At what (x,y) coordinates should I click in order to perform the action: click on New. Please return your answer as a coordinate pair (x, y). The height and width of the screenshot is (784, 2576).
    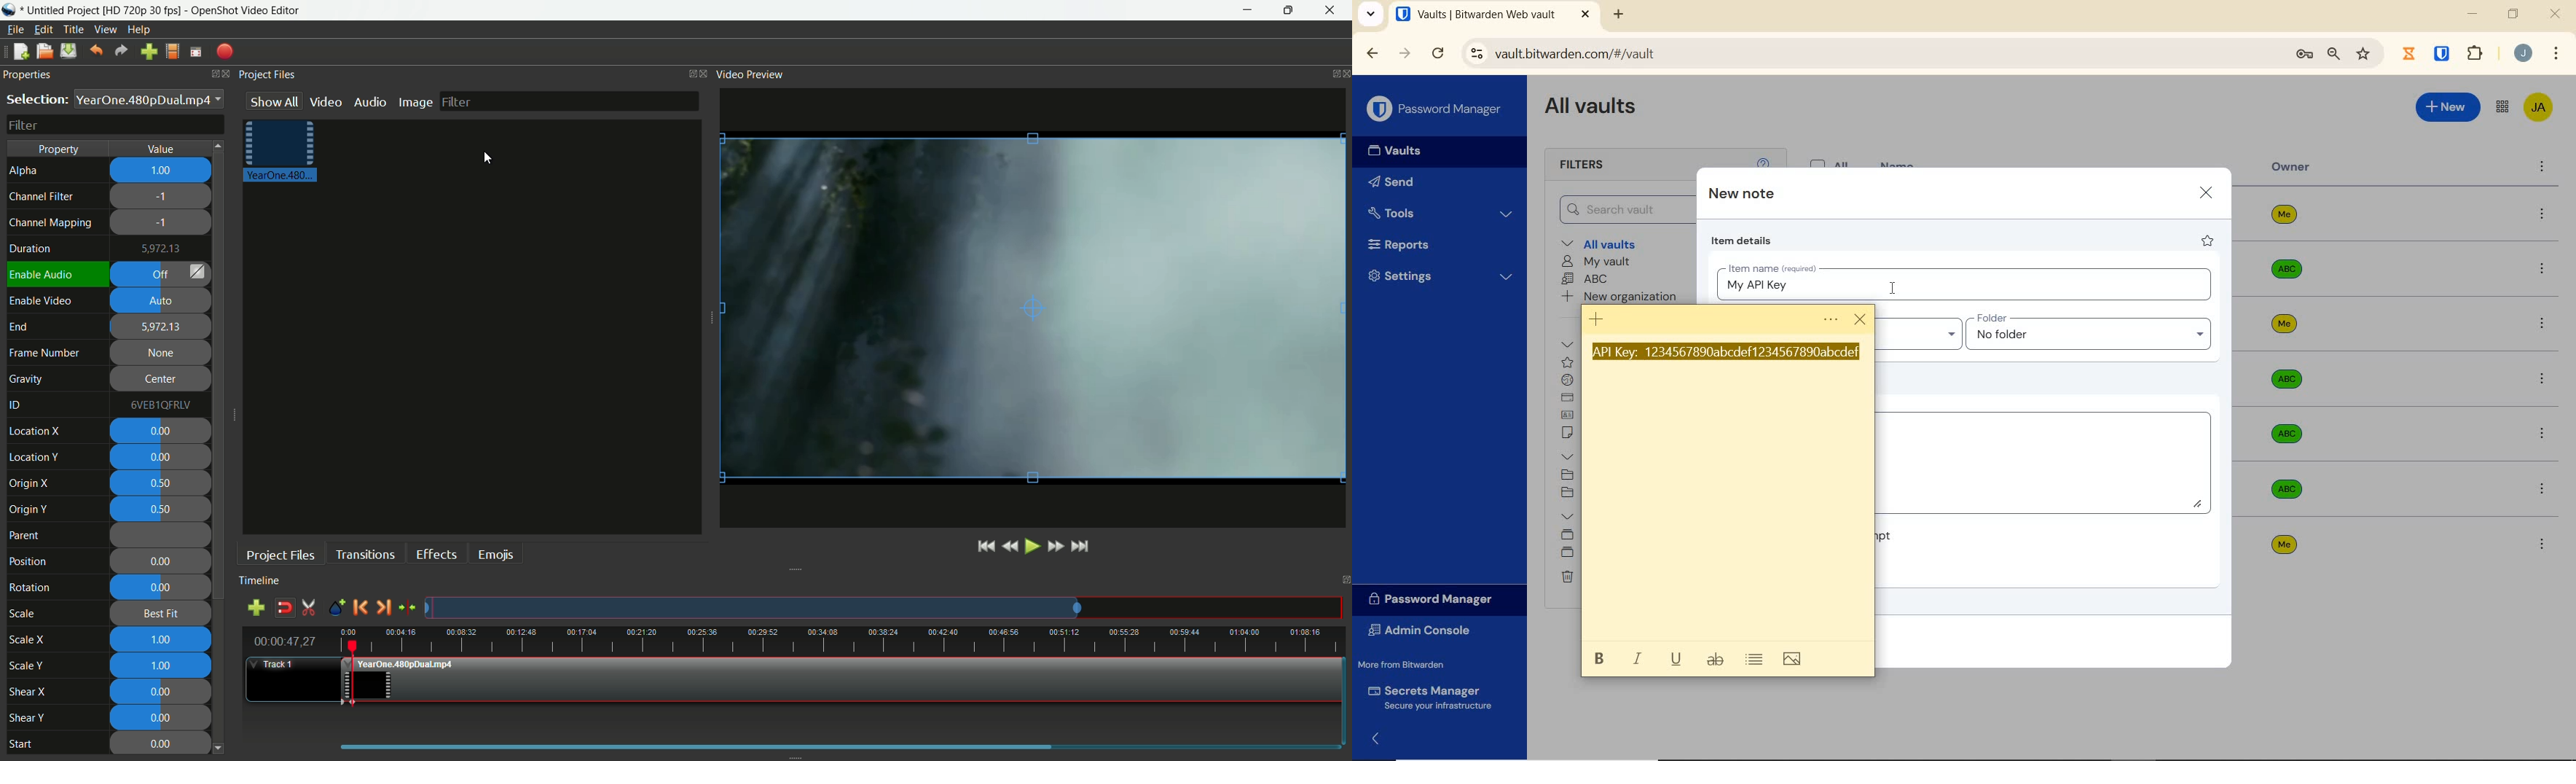
    Looking at the image, I should click on (2447, 107).